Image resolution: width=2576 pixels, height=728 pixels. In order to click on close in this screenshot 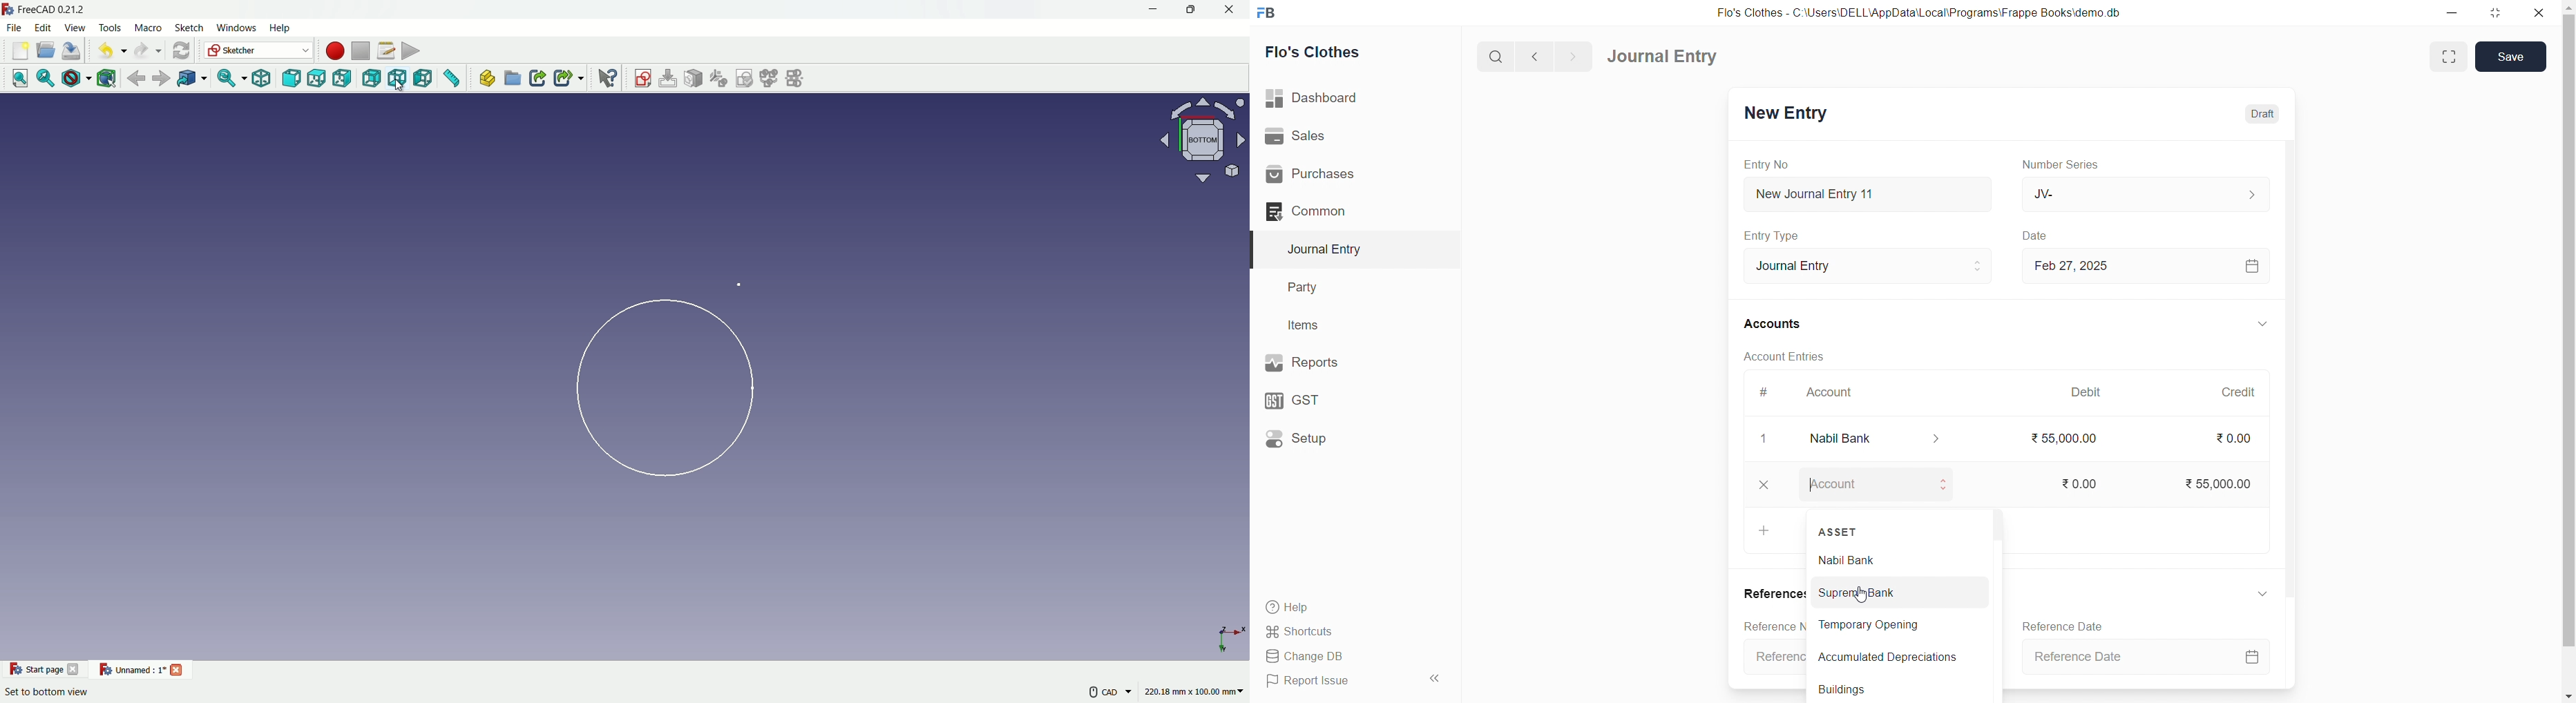, I will do `click(1767, 485)`.